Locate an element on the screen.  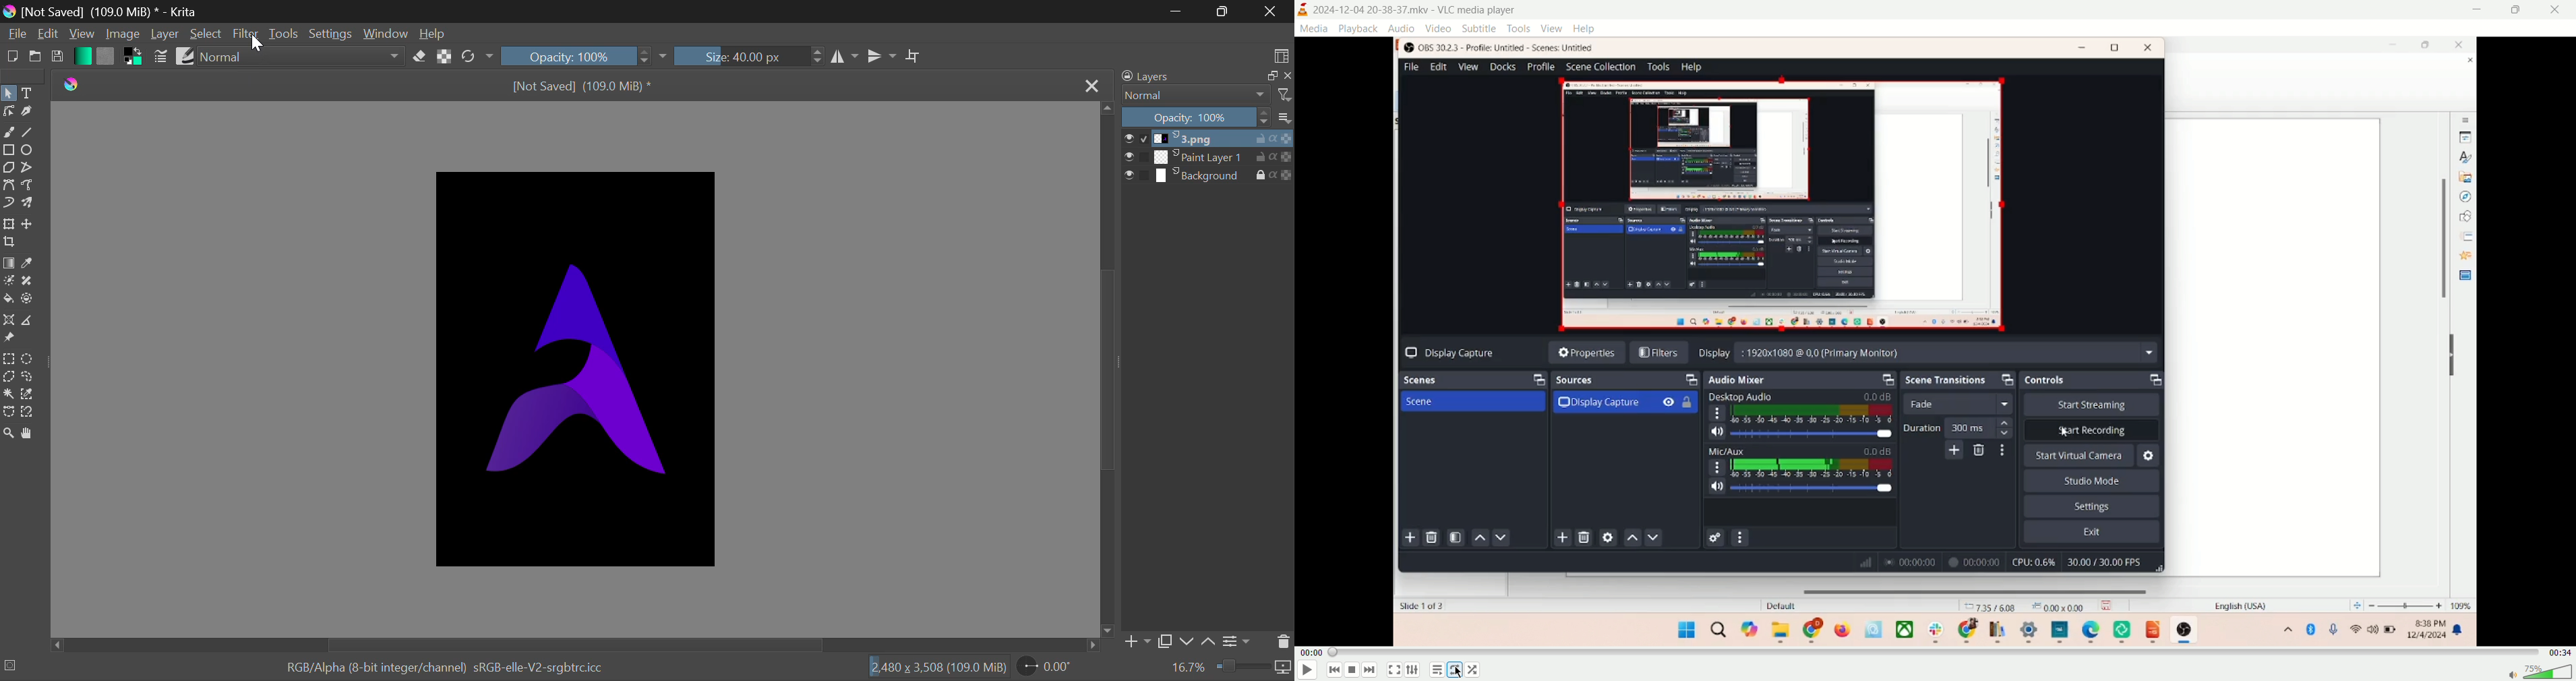
Dynamic Brush is located at coordinates (8, 204).